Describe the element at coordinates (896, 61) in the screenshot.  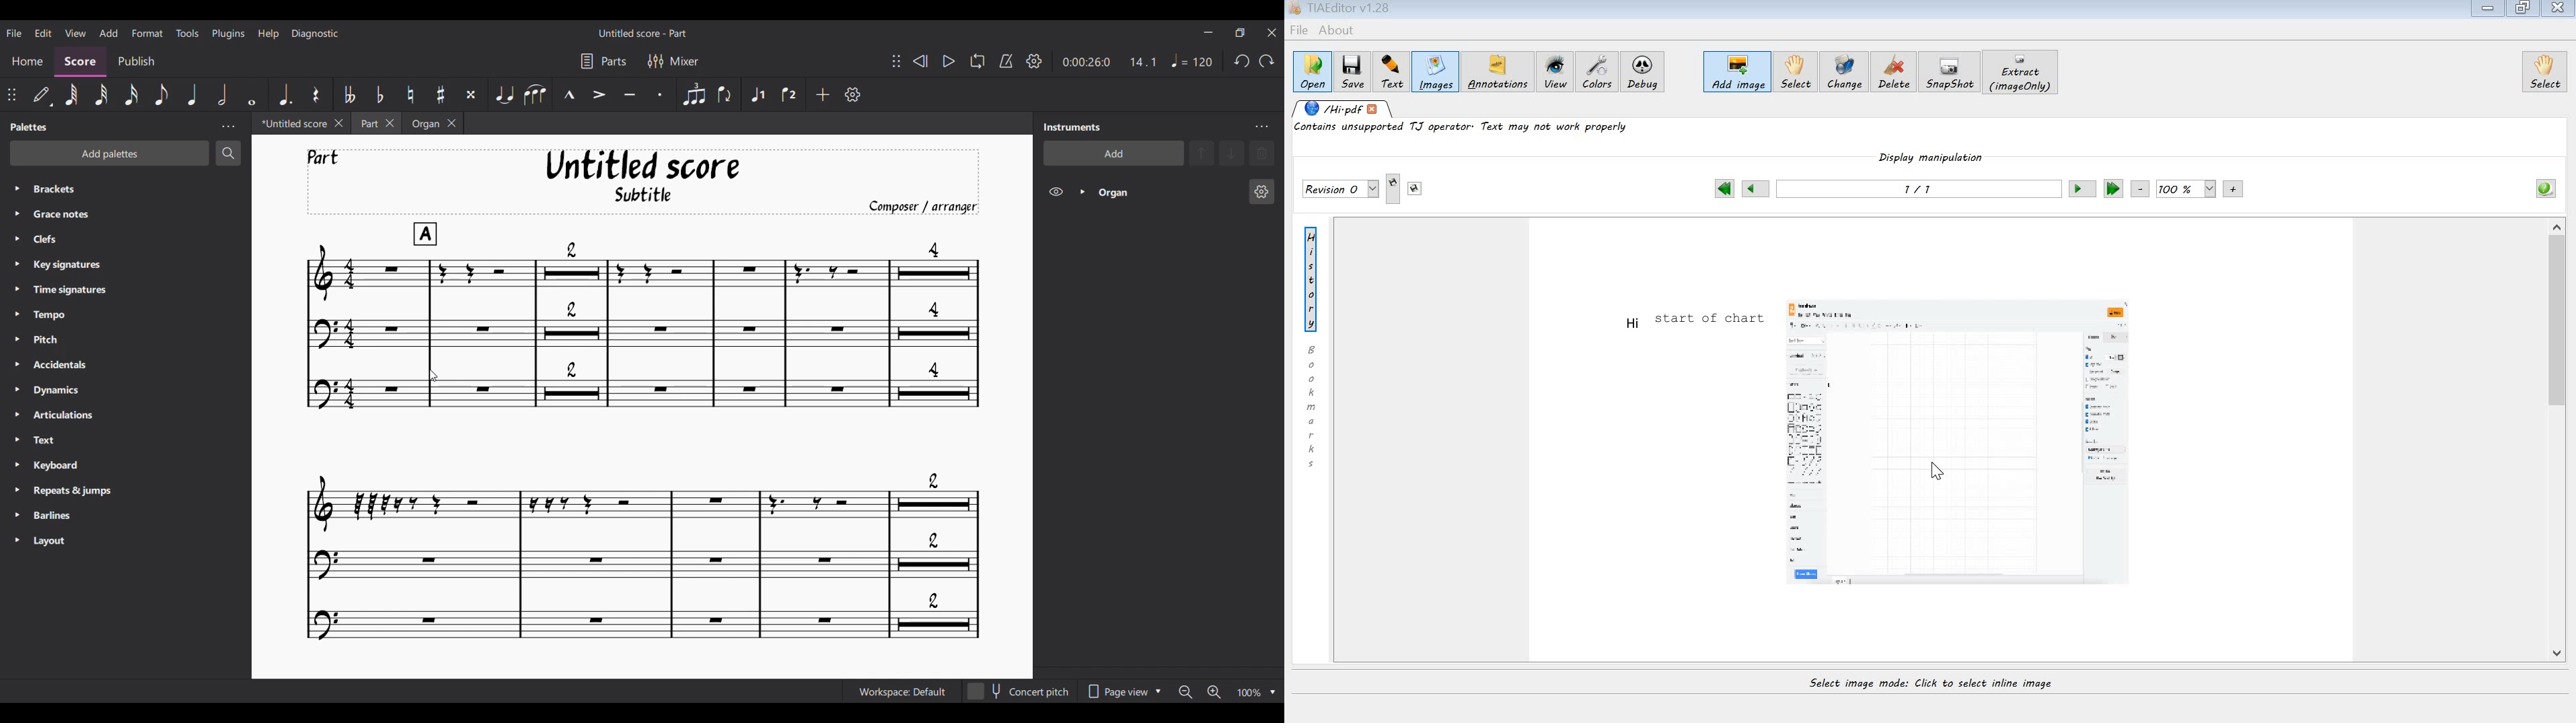
I see `Change toolbar position` at that location.